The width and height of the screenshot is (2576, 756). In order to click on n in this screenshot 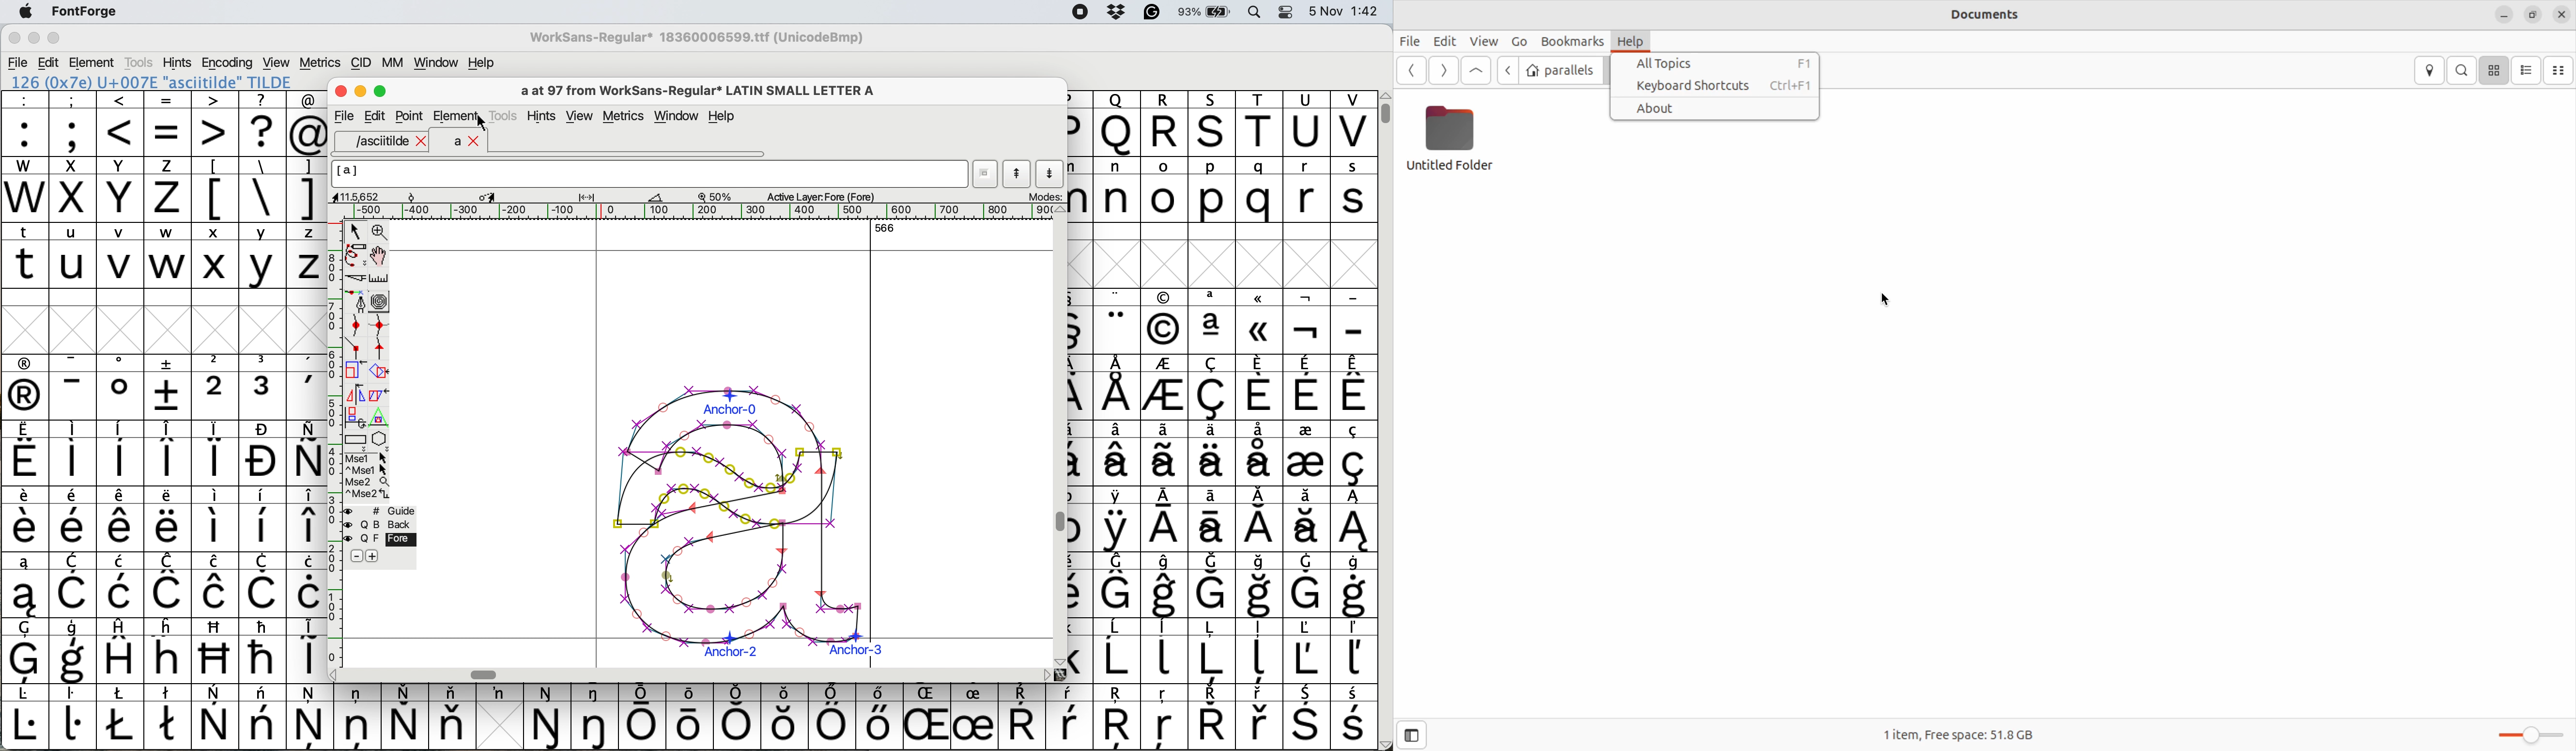, I will do `click(1116, 189)`.